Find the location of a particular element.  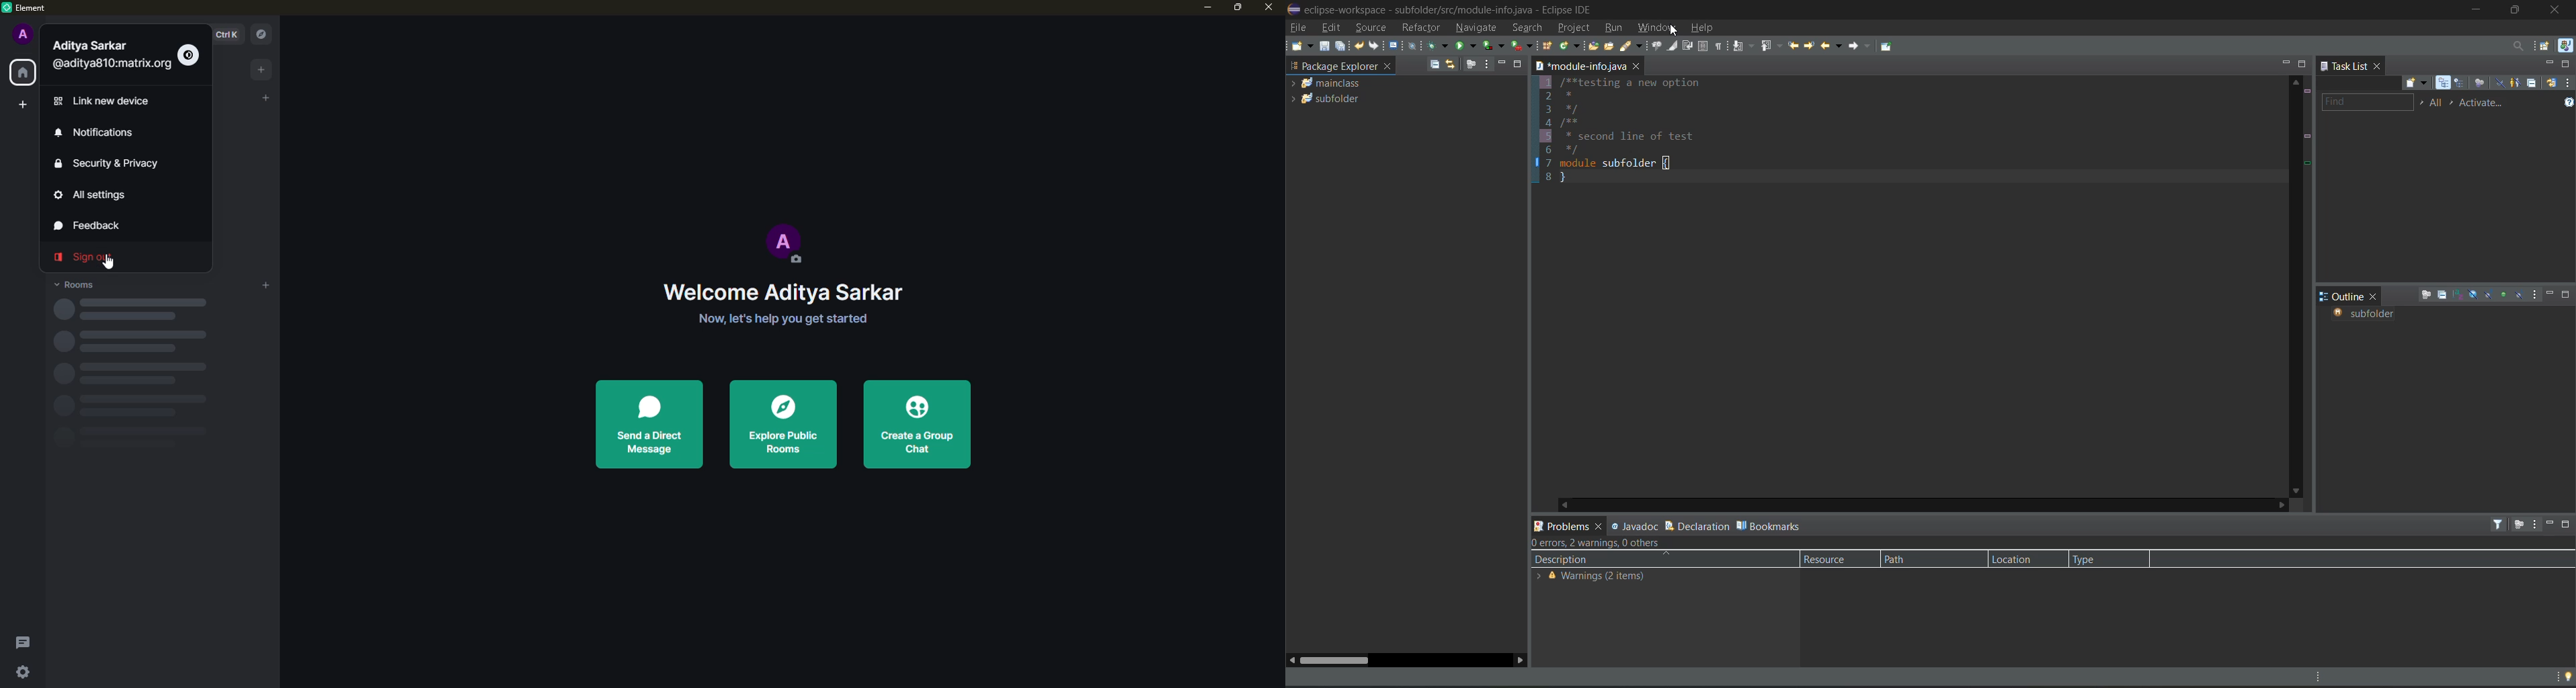

run is located at coordinates (1615, 30).